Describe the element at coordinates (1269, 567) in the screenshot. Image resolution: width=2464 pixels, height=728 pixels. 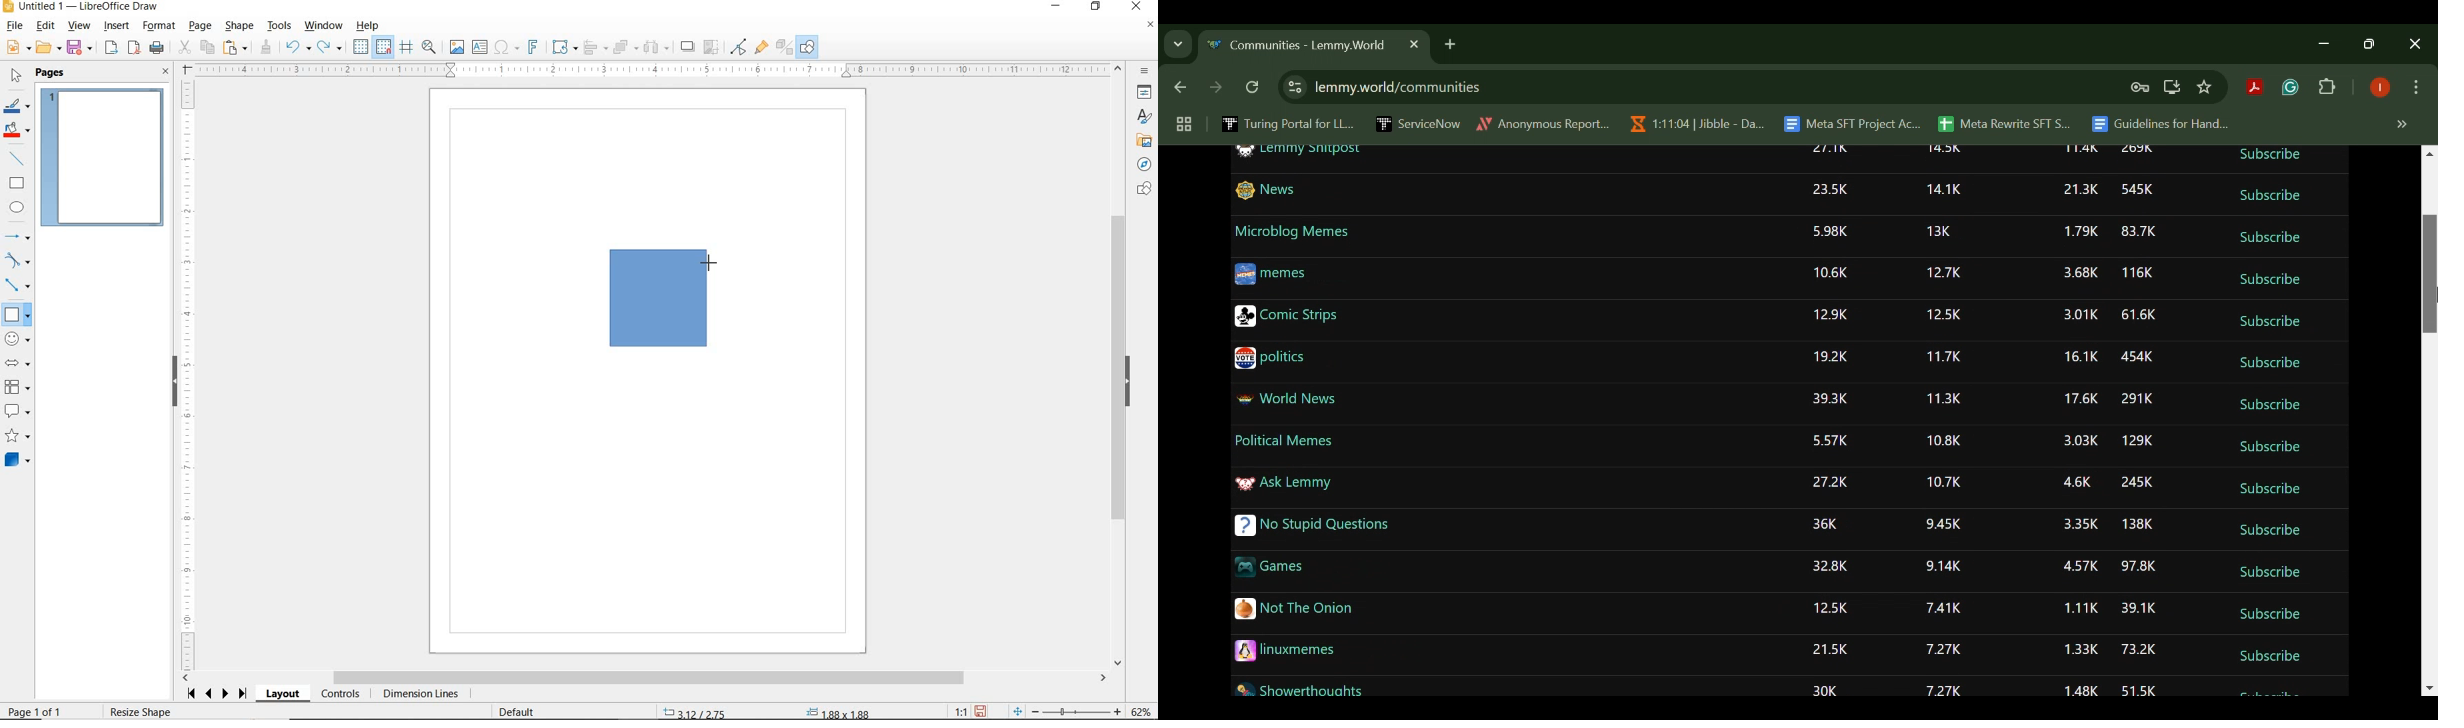
I see `Games` at that location.